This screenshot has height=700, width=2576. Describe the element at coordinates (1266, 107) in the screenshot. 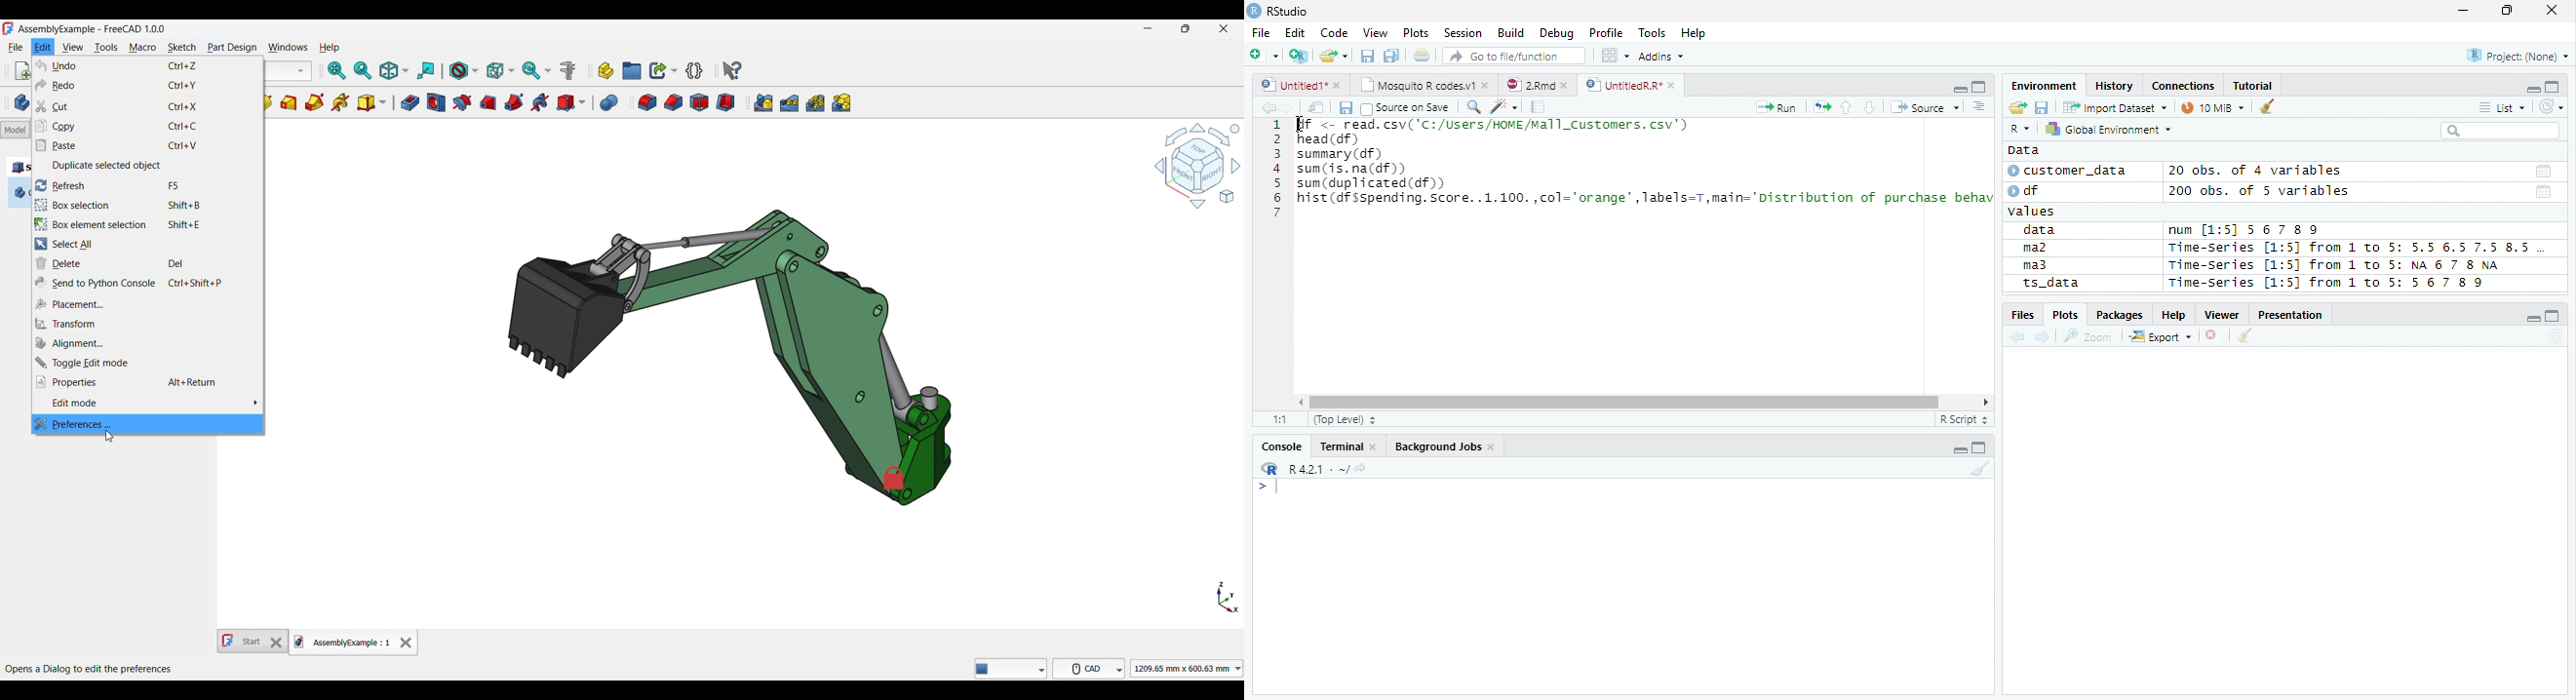

I see `Previous` at that location.